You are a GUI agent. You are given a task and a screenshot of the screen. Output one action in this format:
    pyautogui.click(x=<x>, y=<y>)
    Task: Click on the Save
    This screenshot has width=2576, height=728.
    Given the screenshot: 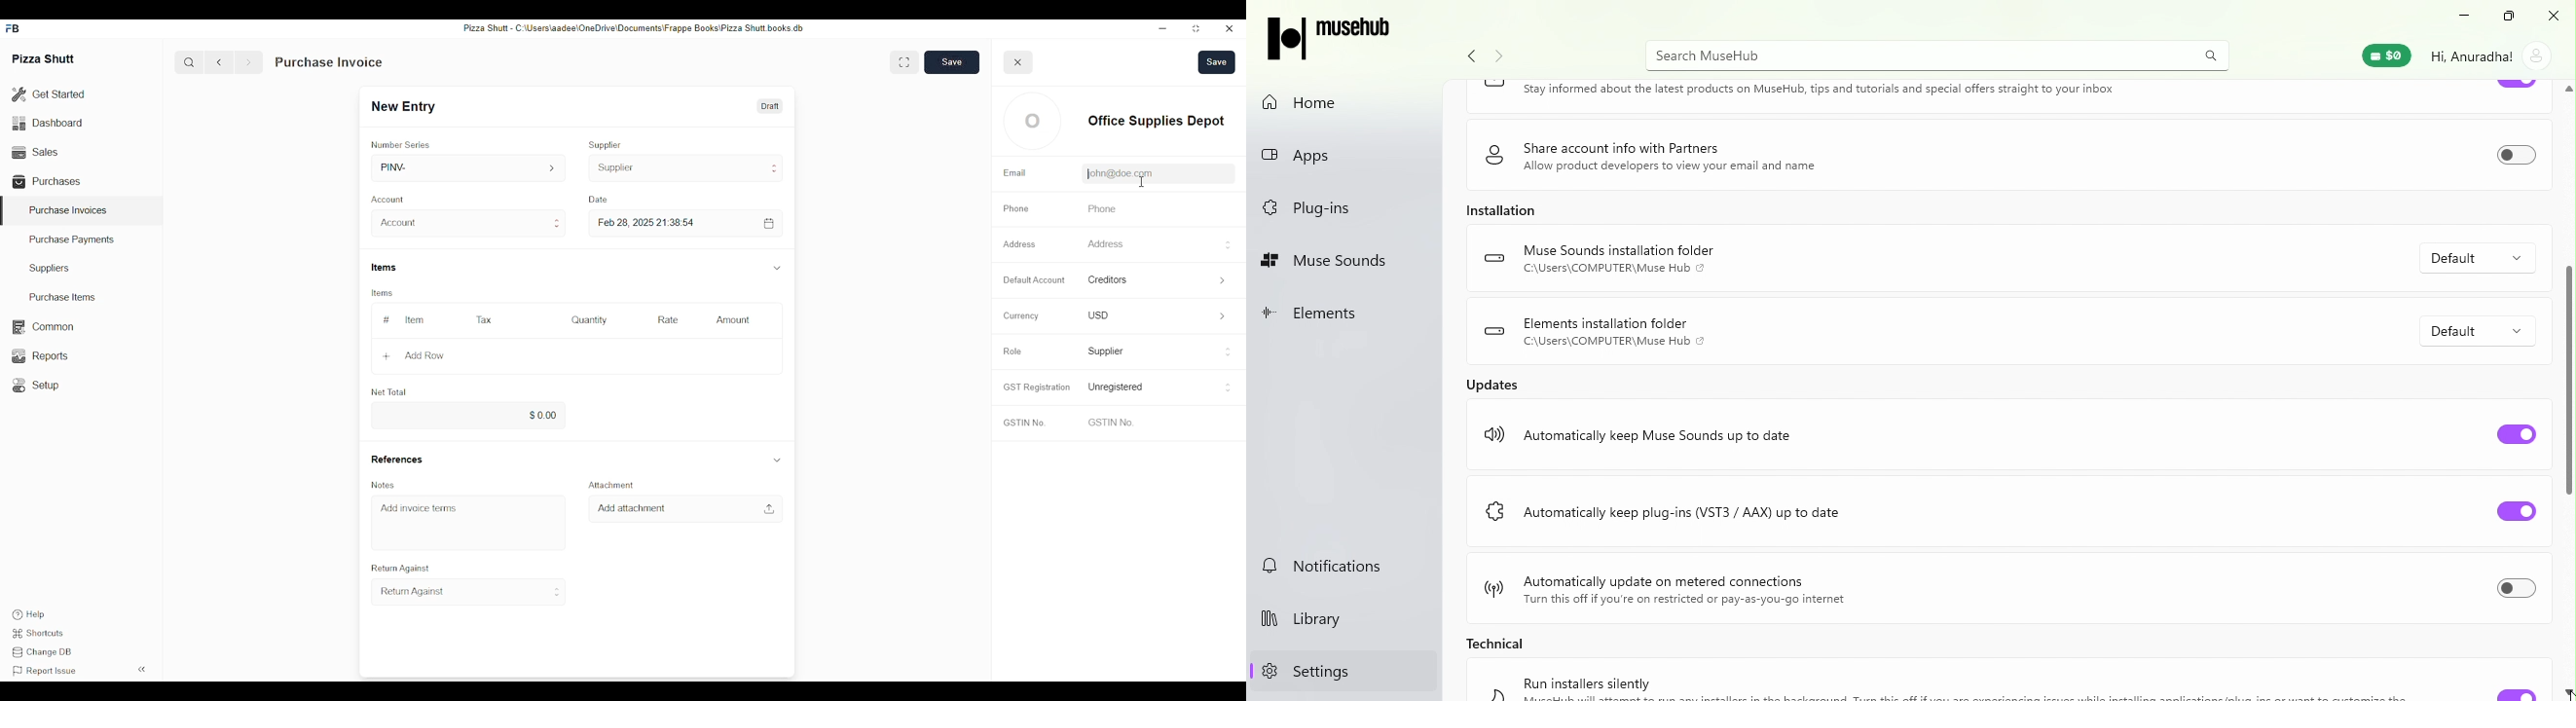 What is the action you would take?
    pyautogui.click(x=1217, y=62)
    